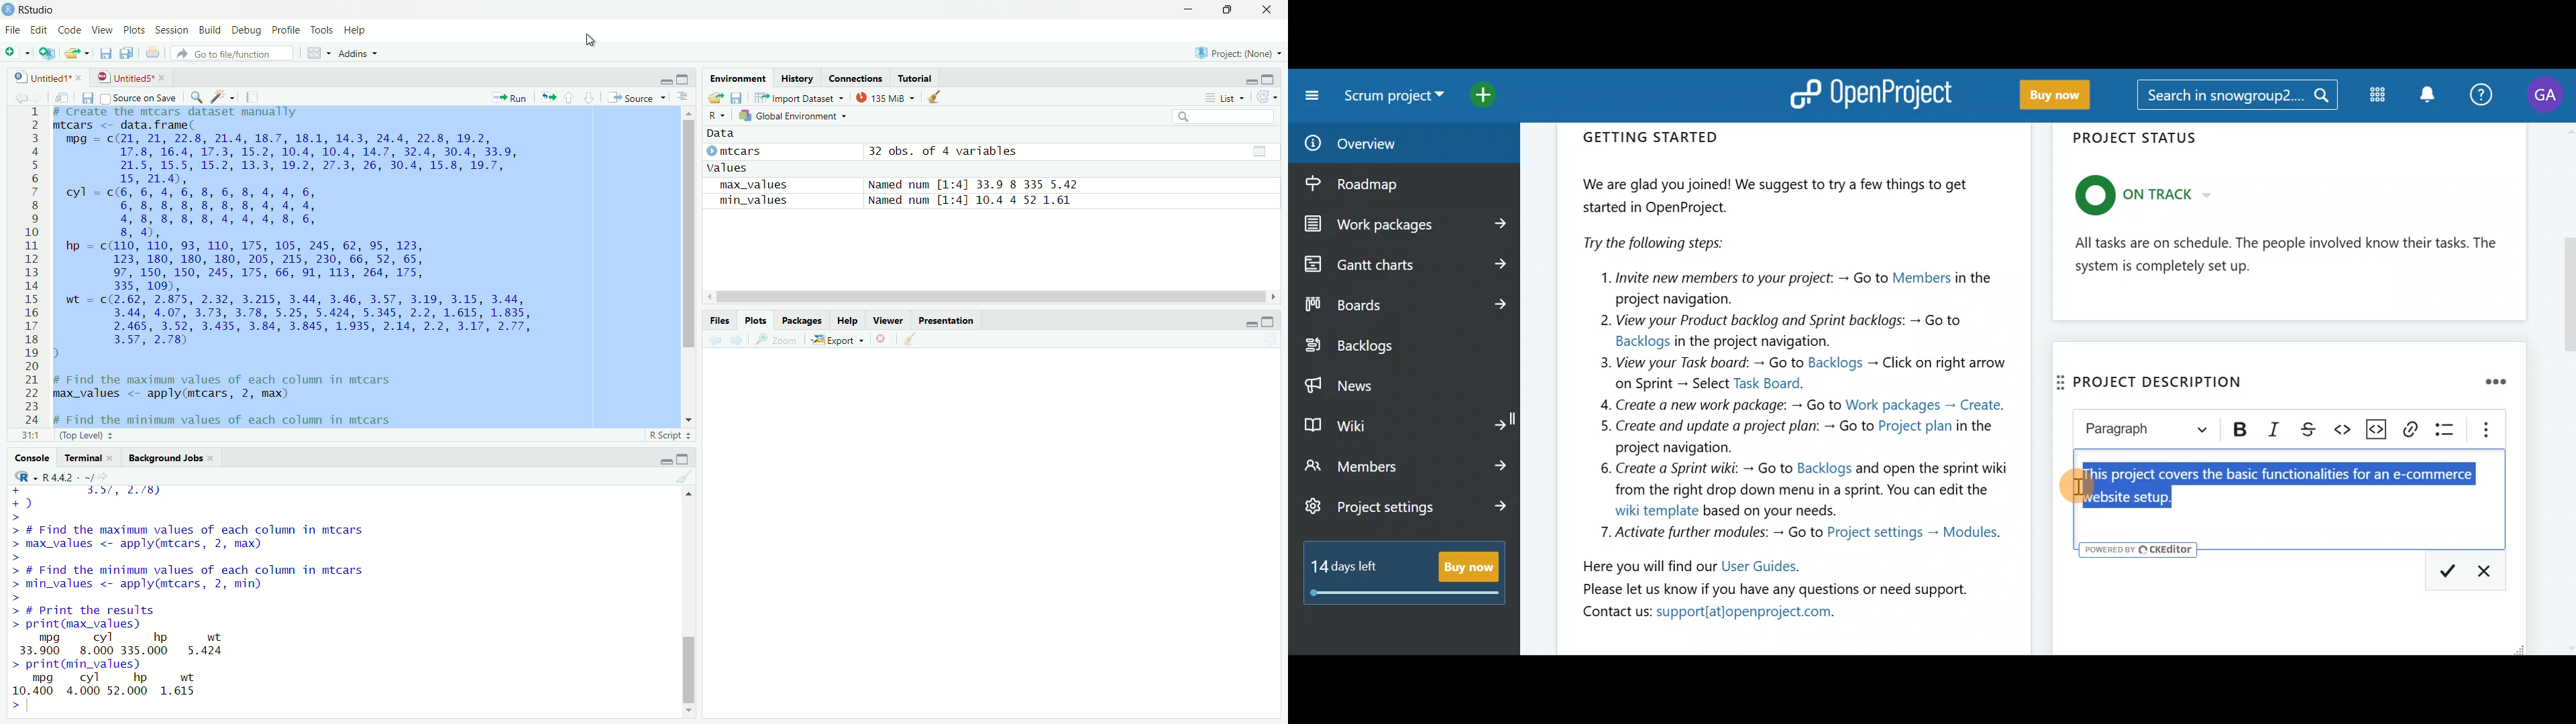 The height and width of the screenshot is (728, 2576). What do you see at coordinates (800, 97) in the screenshot?
I see `import Vataset` at bounding box center [800, 97].